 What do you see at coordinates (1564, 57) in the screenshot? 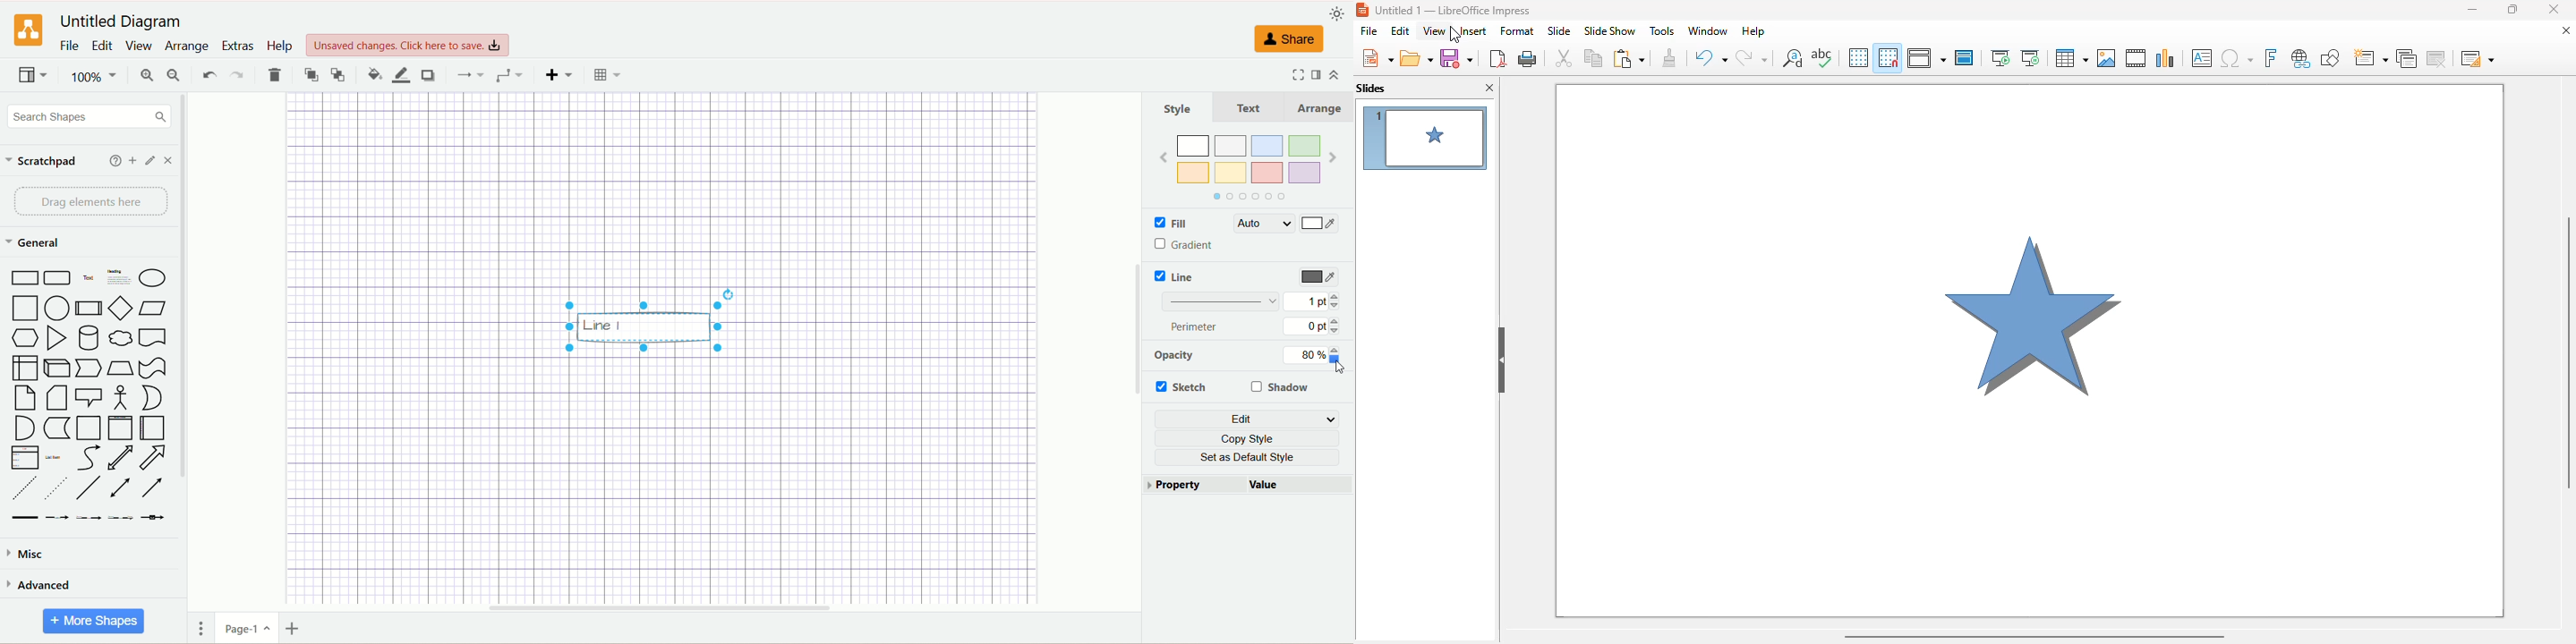
I see `cut` at bounding box center [1564, 57].